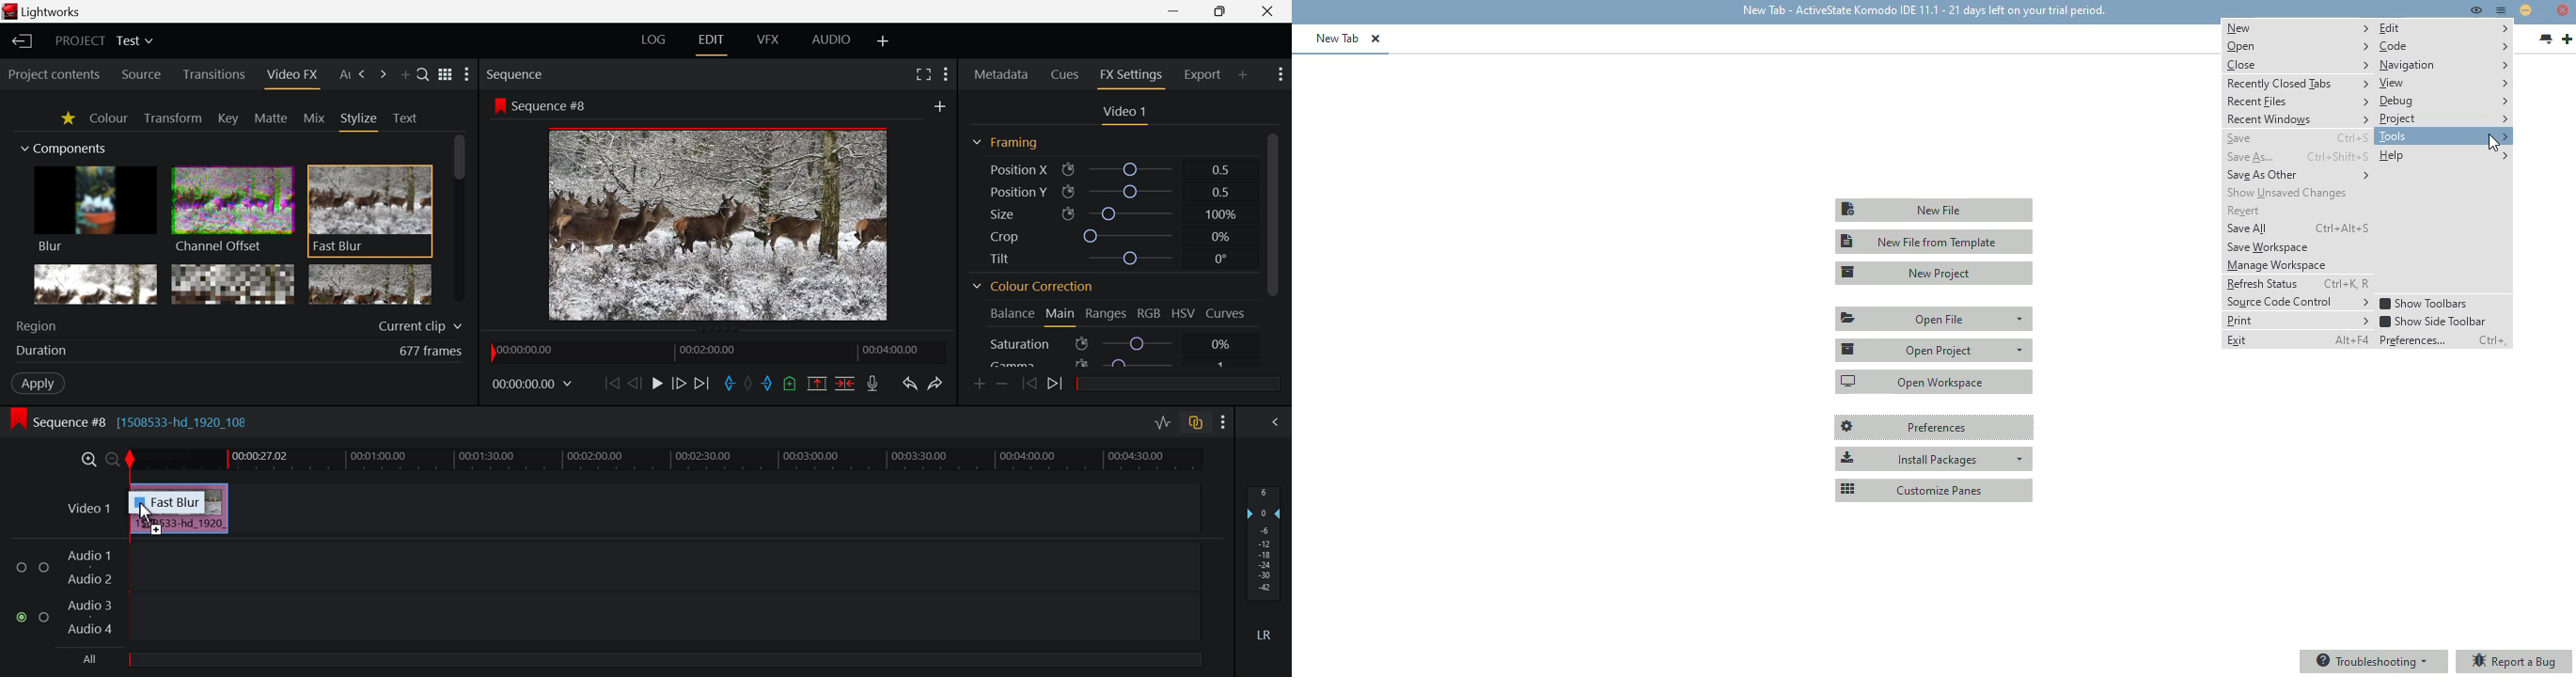 The image size is (2576, 700). Describe the element at coordinates (1001, 76) in the screenshot. I see `Metadata` at that location.